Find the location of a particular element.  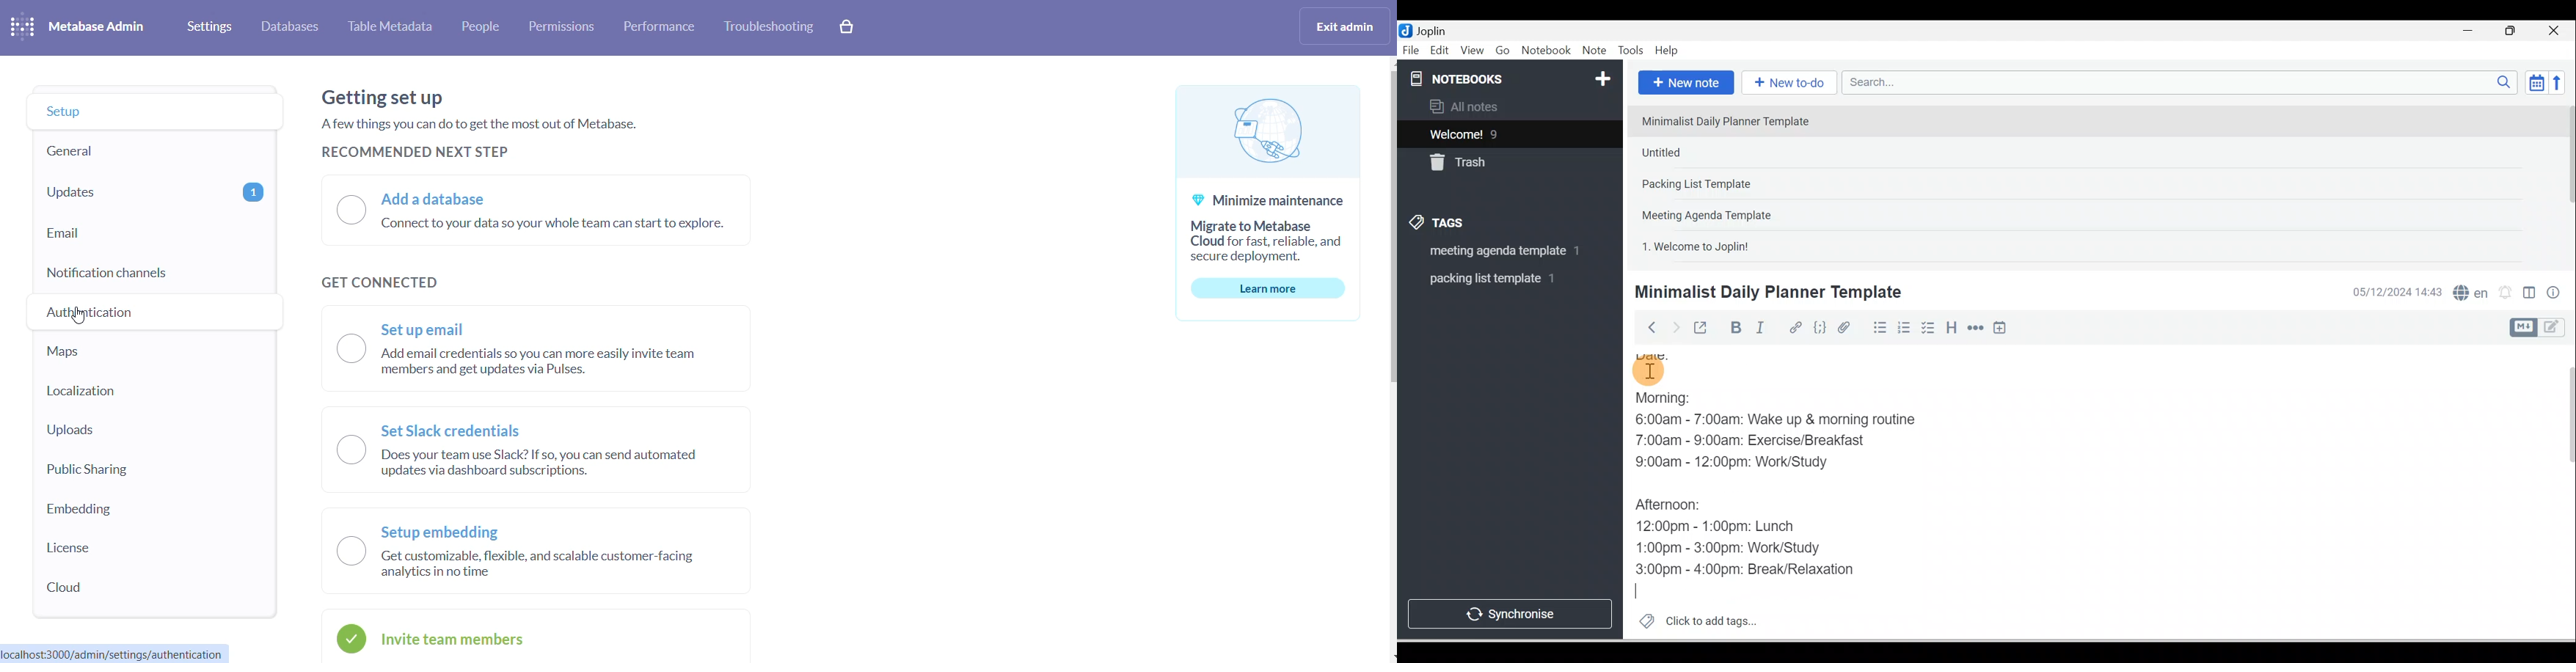

Numbered list is located at coordinates (1904, 327).